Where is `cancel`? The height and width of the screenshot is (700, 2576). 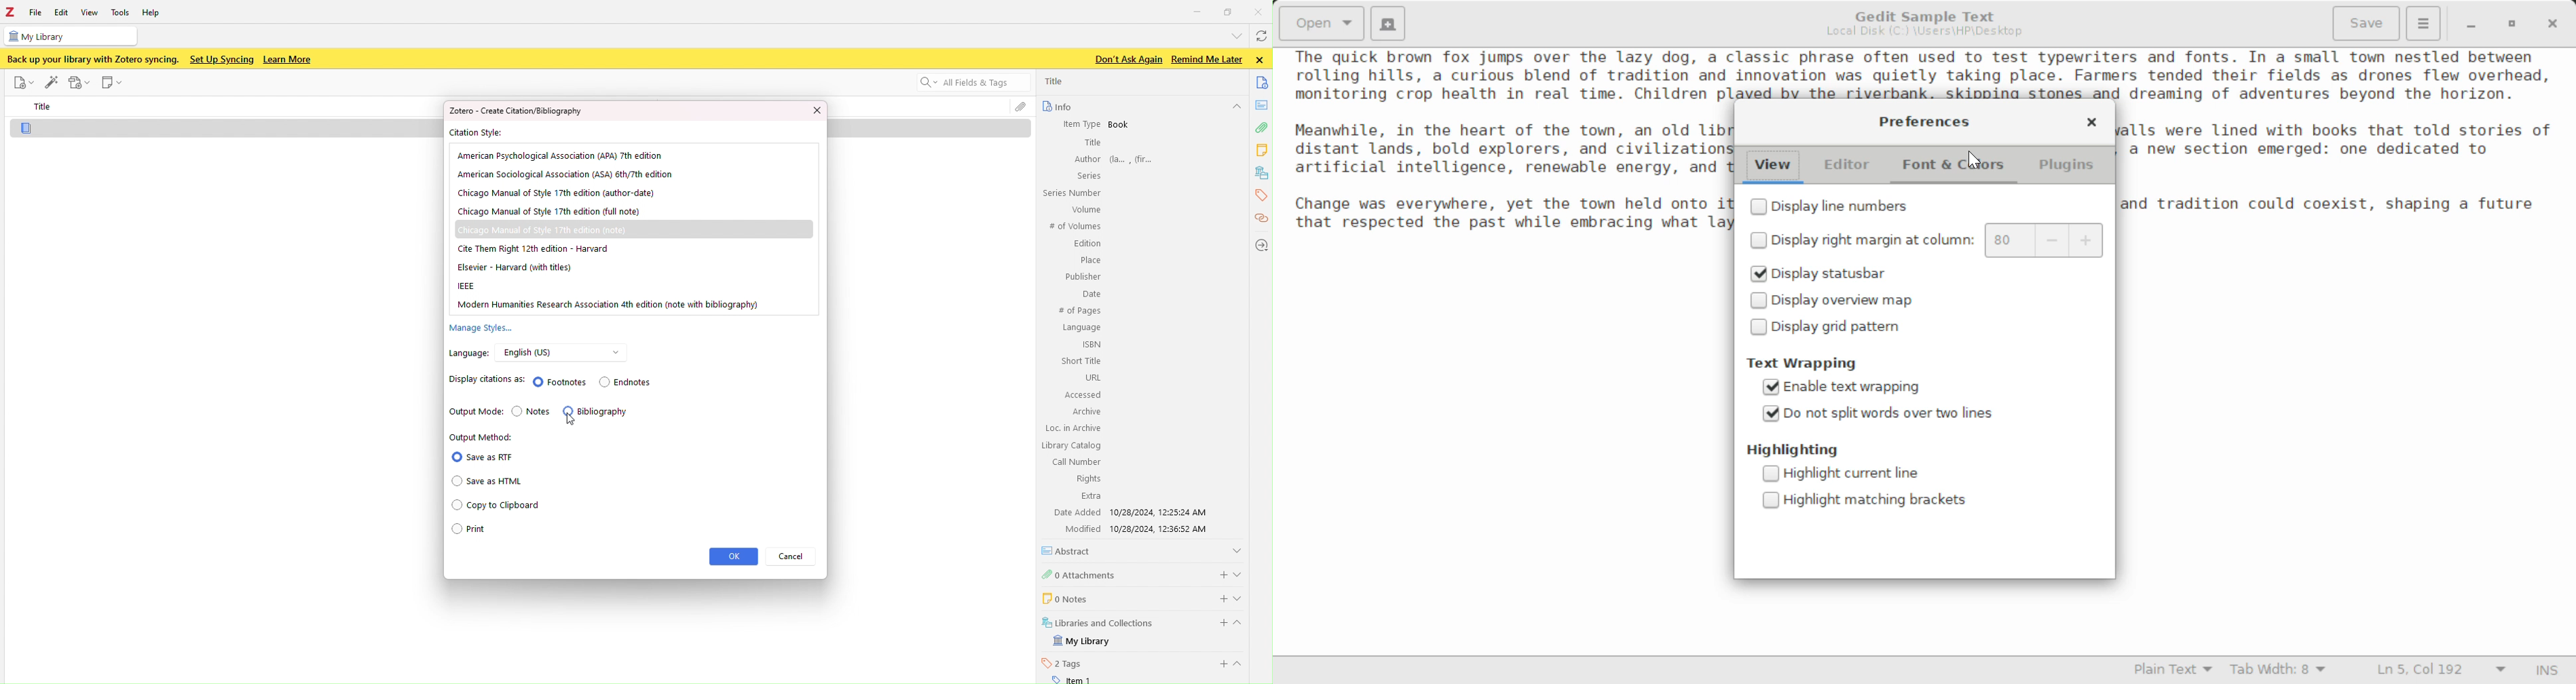 cancel is located at coordinates (792, 558).